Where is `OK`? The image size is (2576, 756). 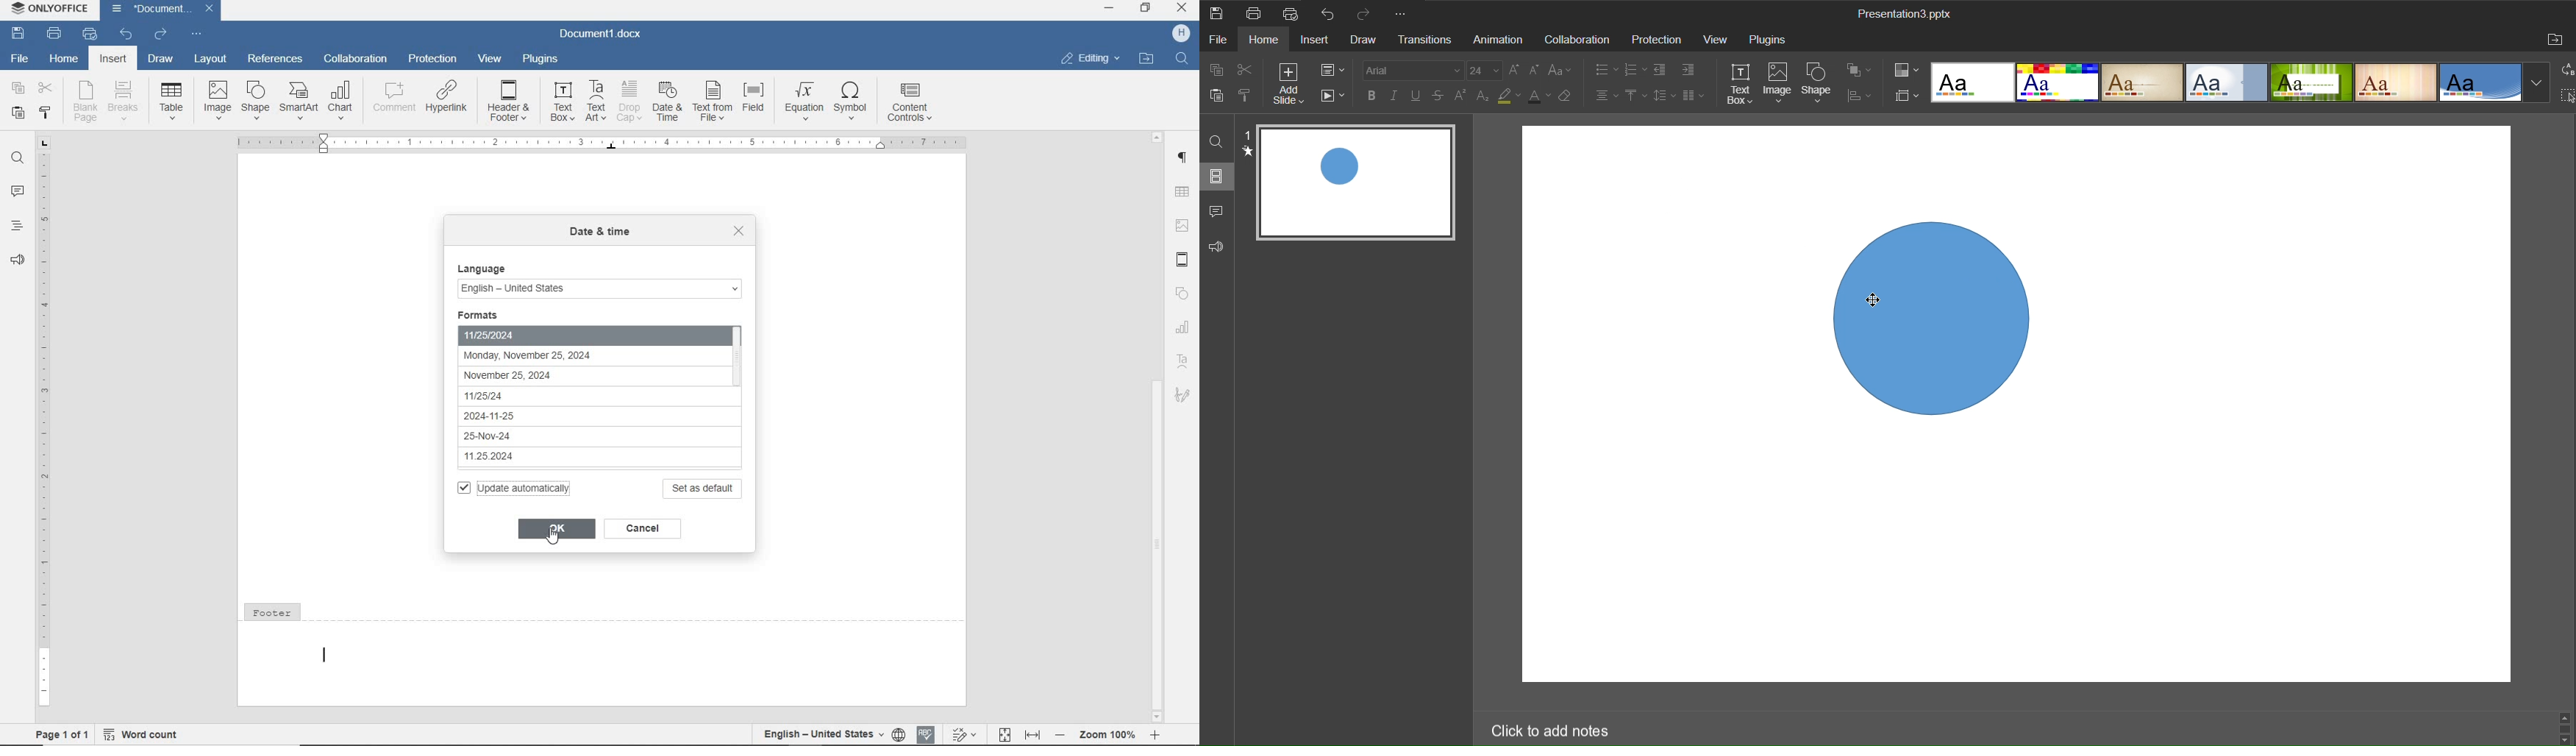
OK is located at coordinates (554, 528).